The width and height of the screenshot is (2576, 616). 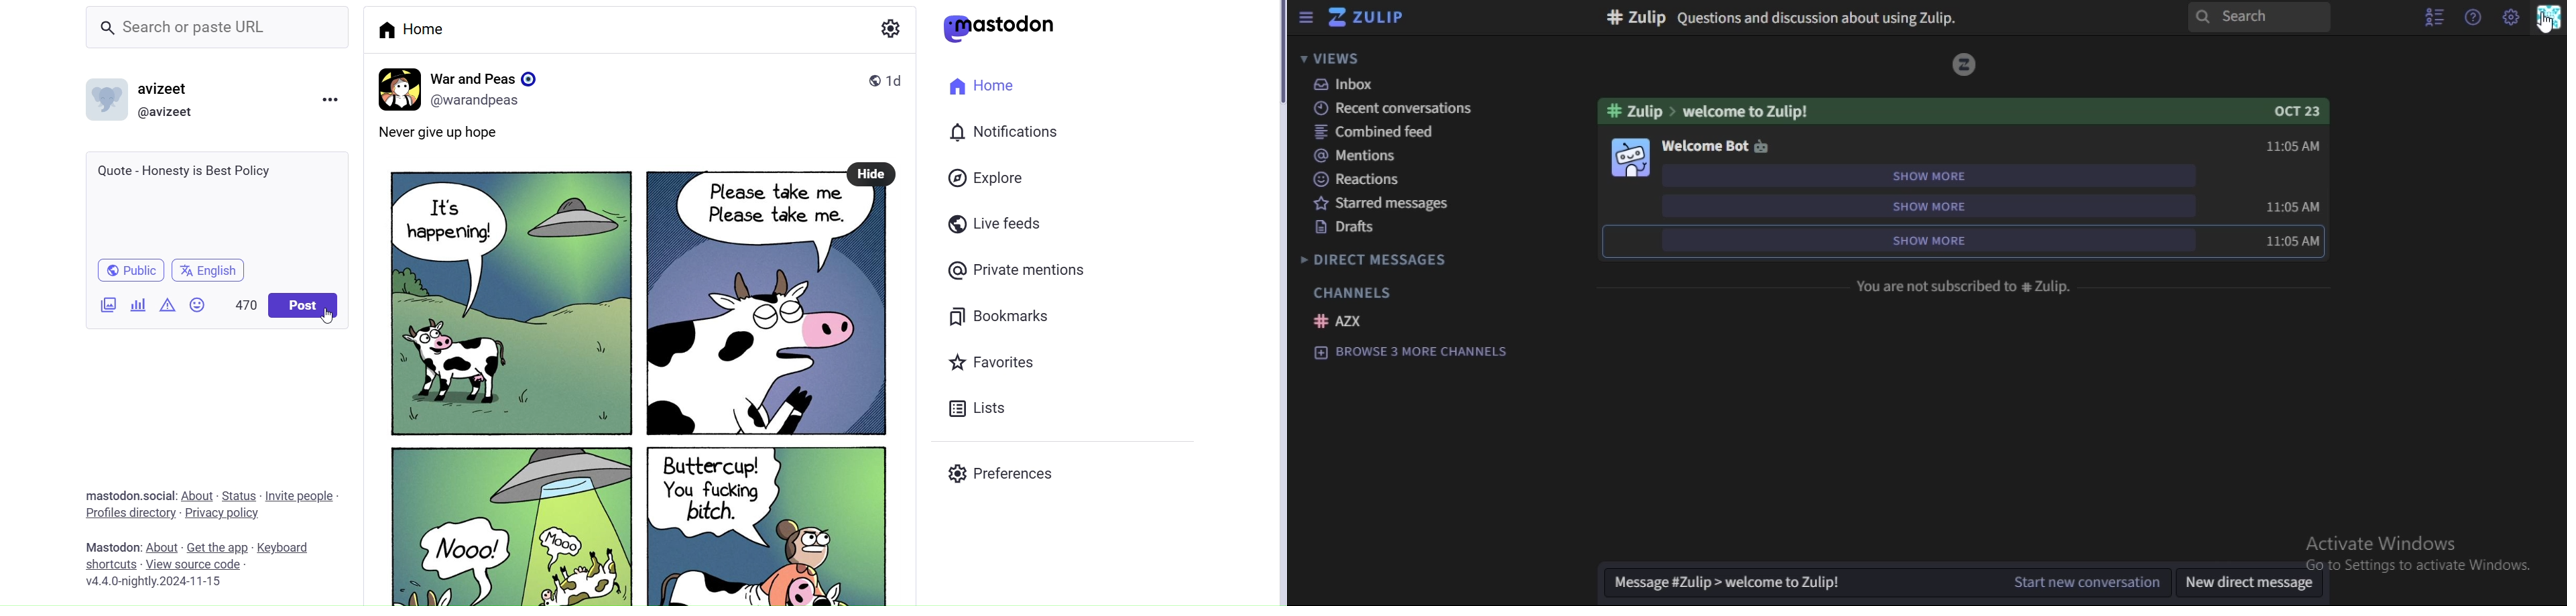 What do you see at coordinates (985, 178) in the screenshot?
I see `Explore` at bounding box center [985, 178].